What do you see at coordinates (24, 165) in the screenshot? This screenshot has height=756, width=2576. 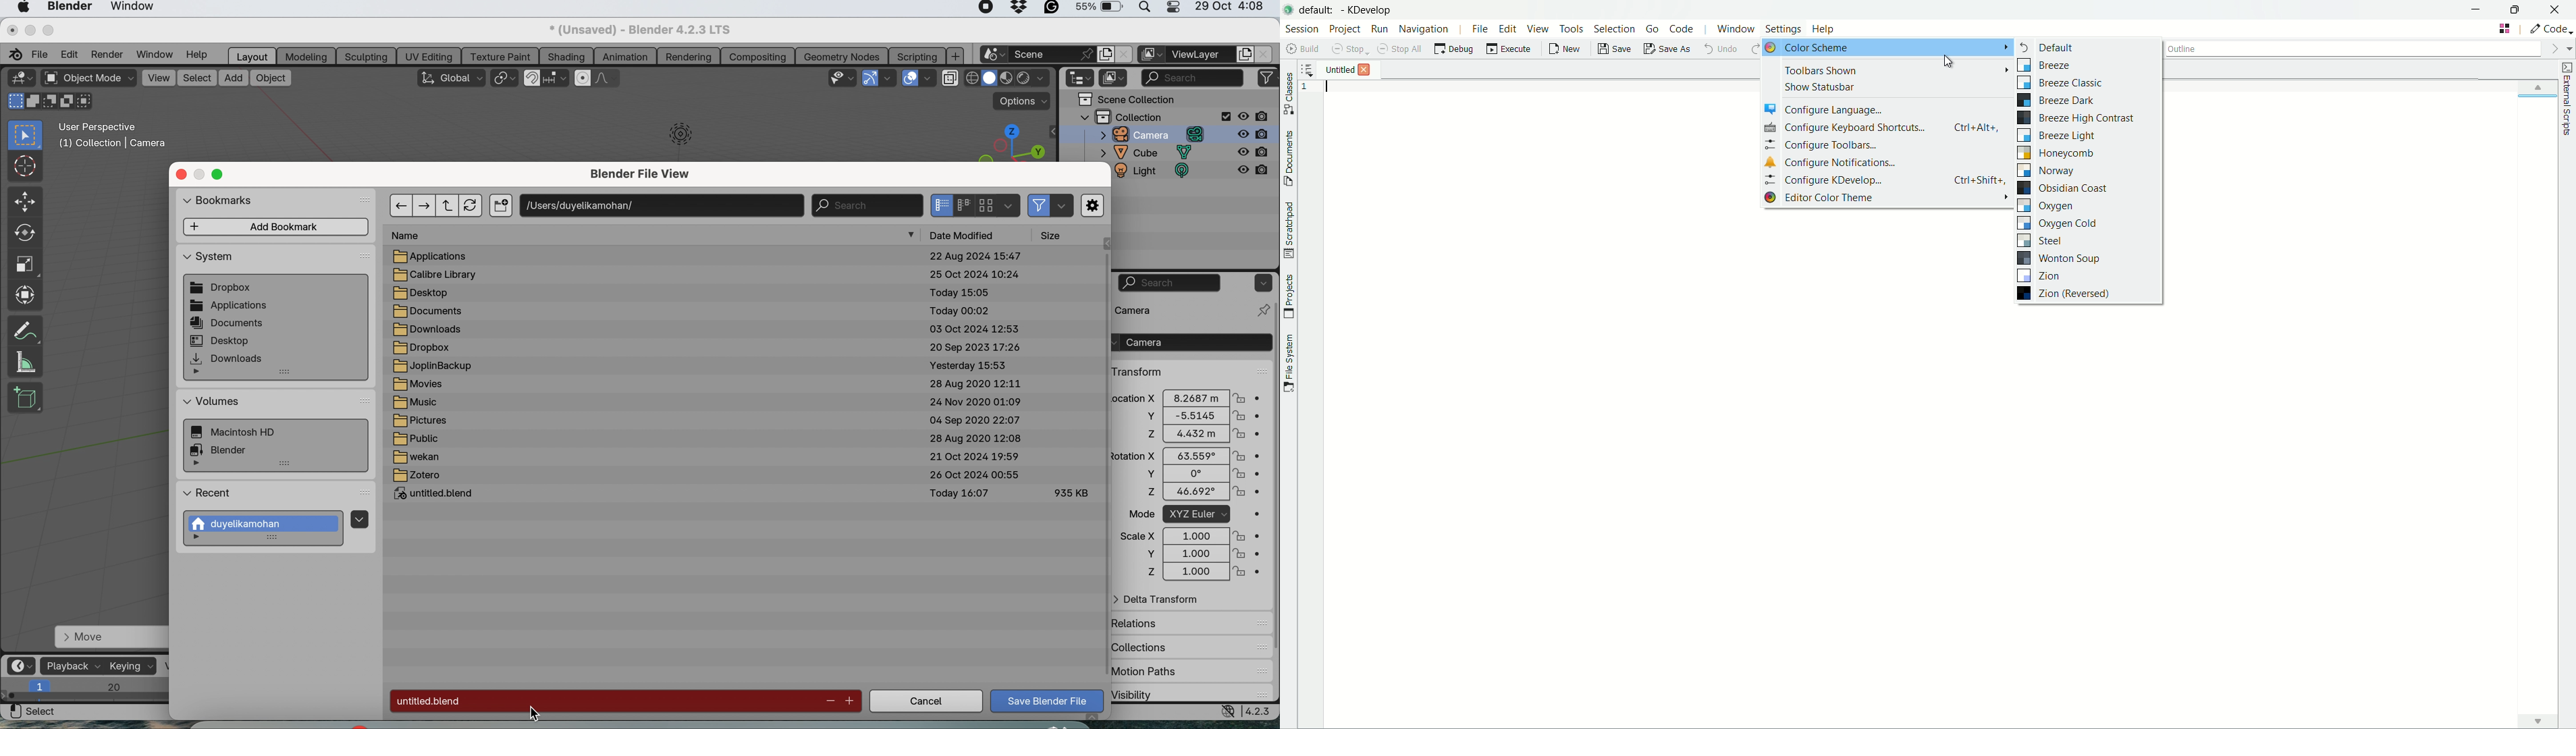 I see `cursor` at bounding box center [24, 165].